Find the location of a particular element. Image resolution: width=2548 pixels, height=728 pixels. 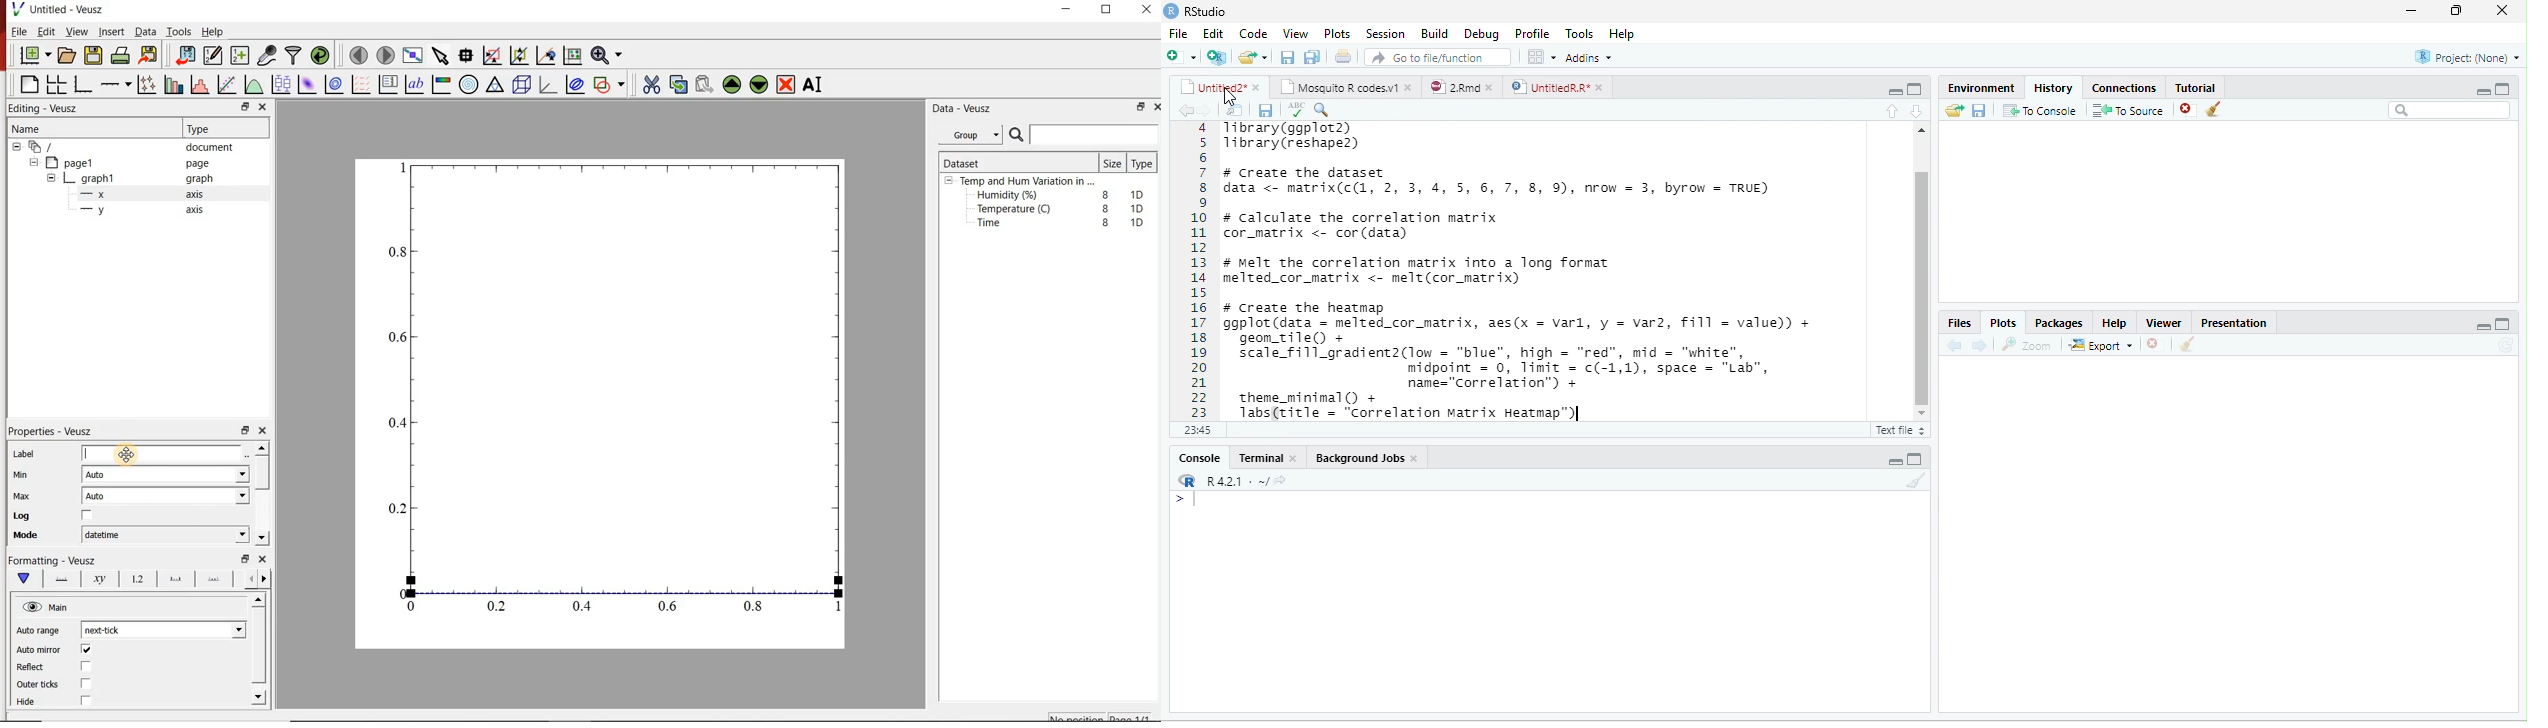

minimize is located at coordinates (1895, 460).